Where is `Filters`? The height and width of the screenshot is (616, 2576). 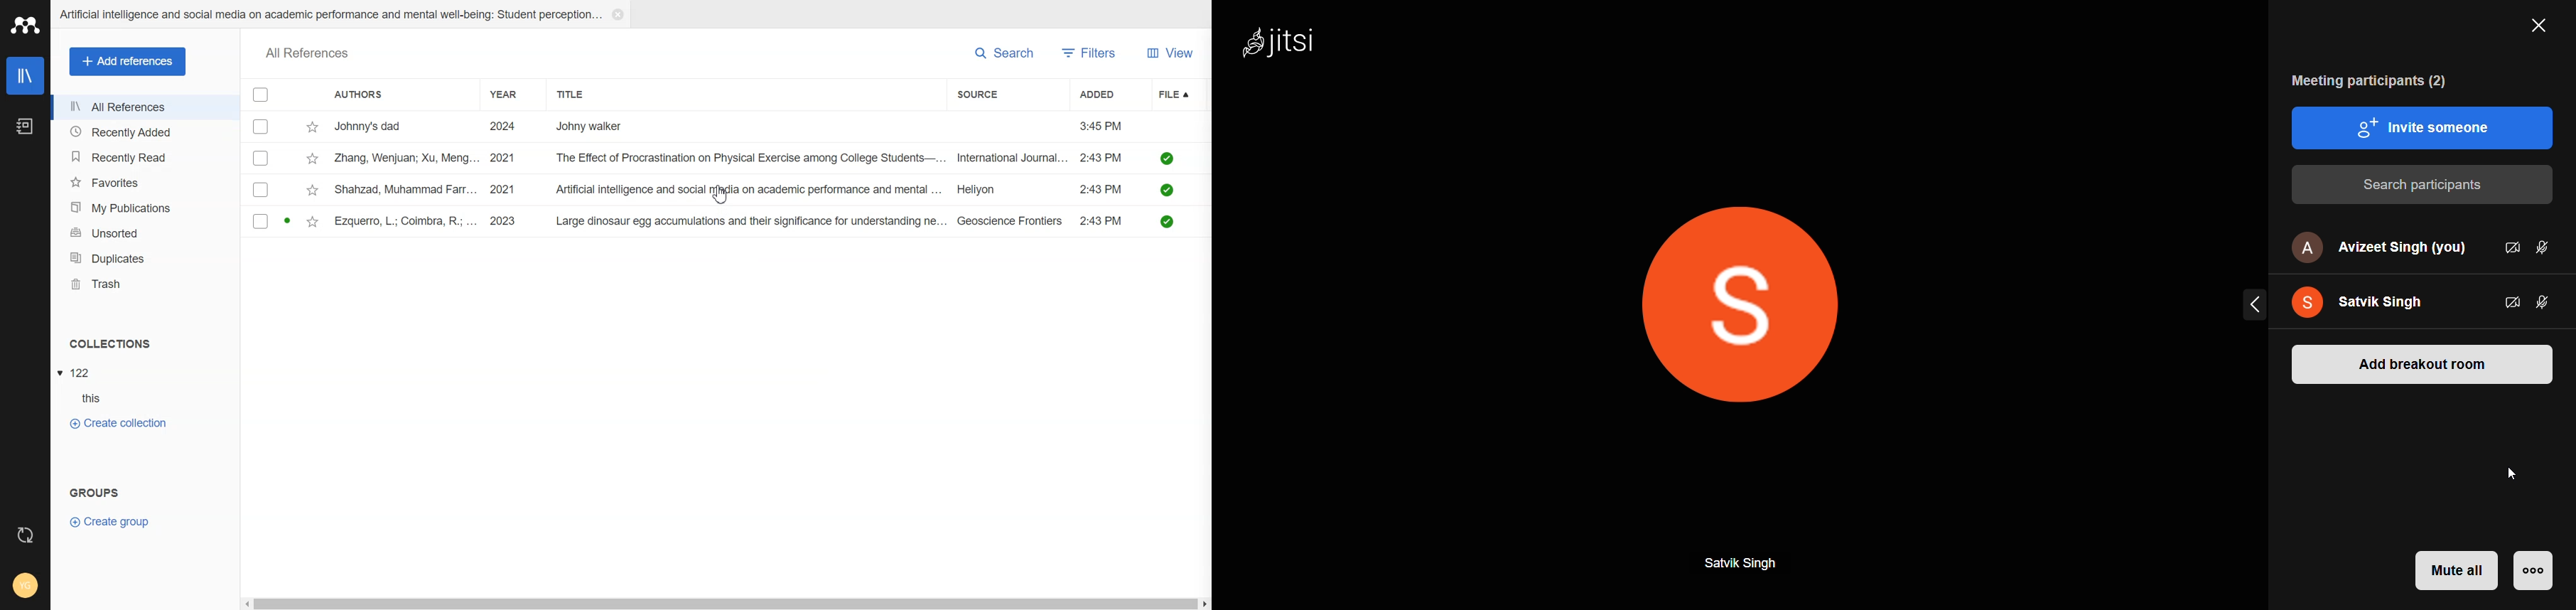
Filters is located at coordinates (1090, 52).